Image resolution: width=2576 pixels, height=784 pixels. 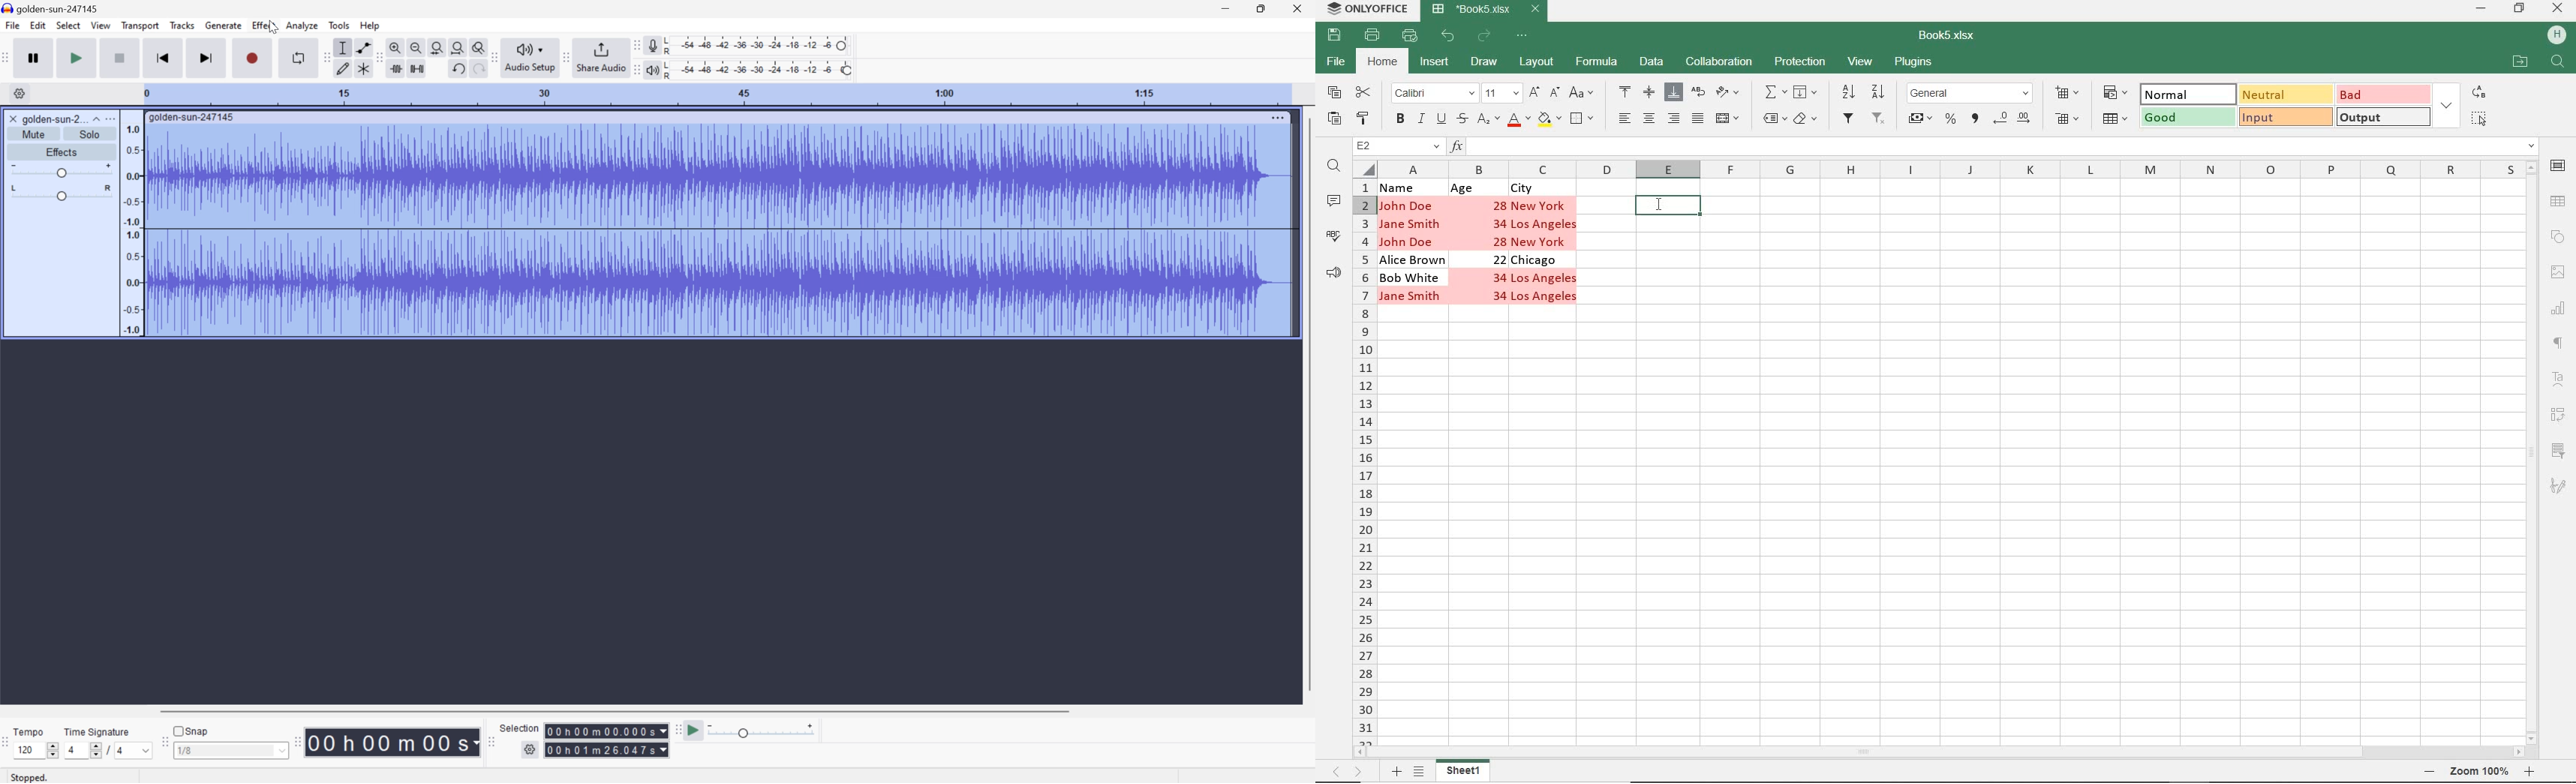 I want to click on Scroll Bar, so click(x=614, y=710).